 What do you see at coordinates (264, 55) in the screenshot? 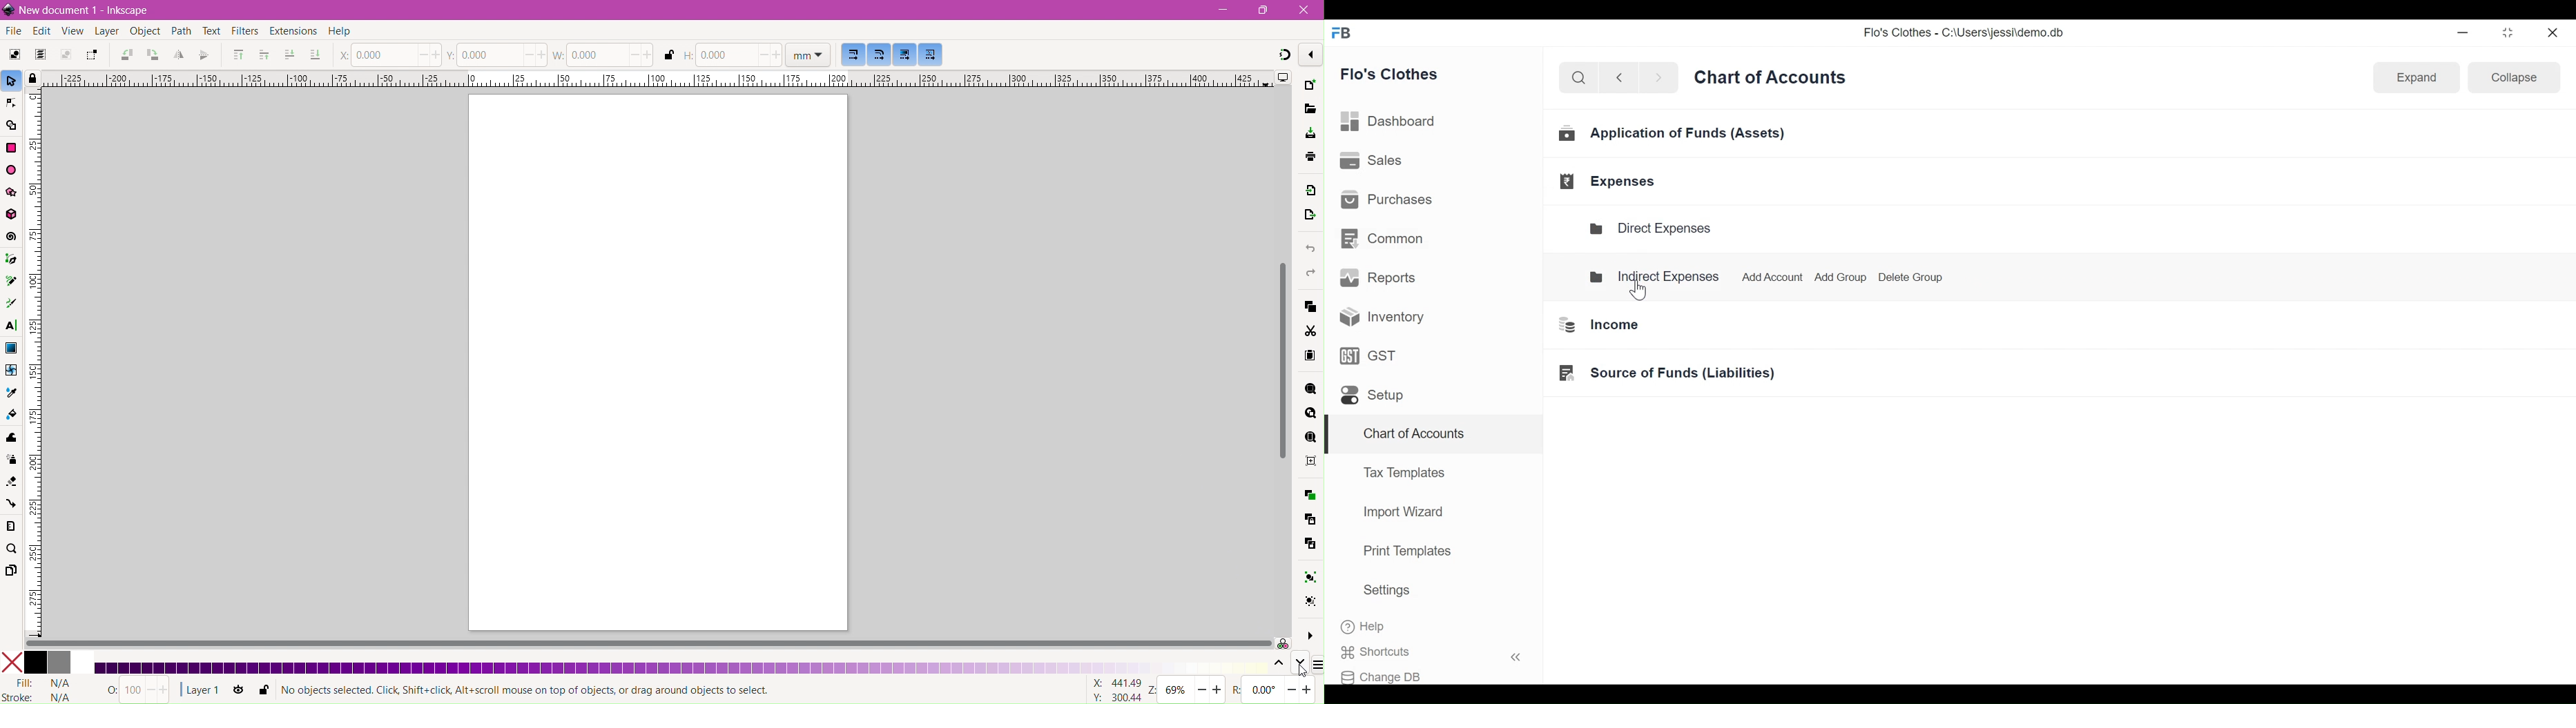
I see `Riase` at bounding box center [264, 55].